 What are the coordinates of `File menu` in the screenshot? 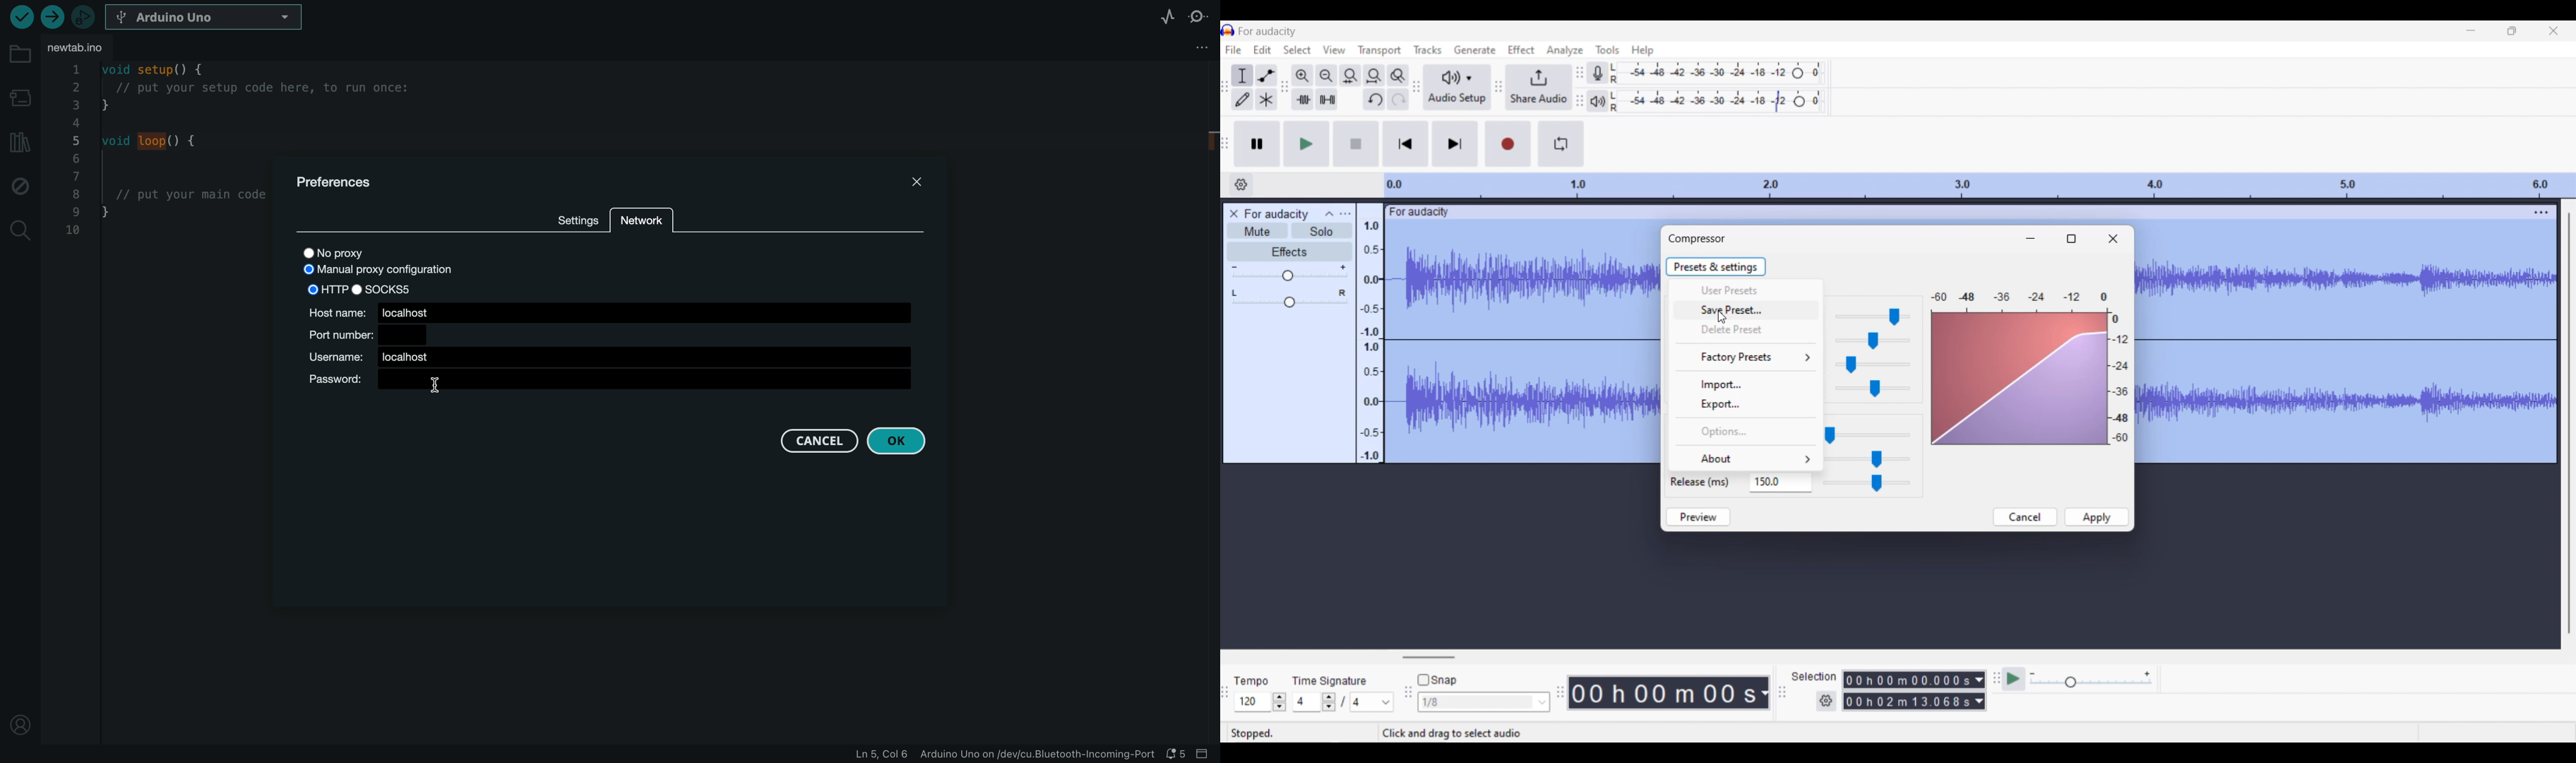 It's located at (1234, 49).